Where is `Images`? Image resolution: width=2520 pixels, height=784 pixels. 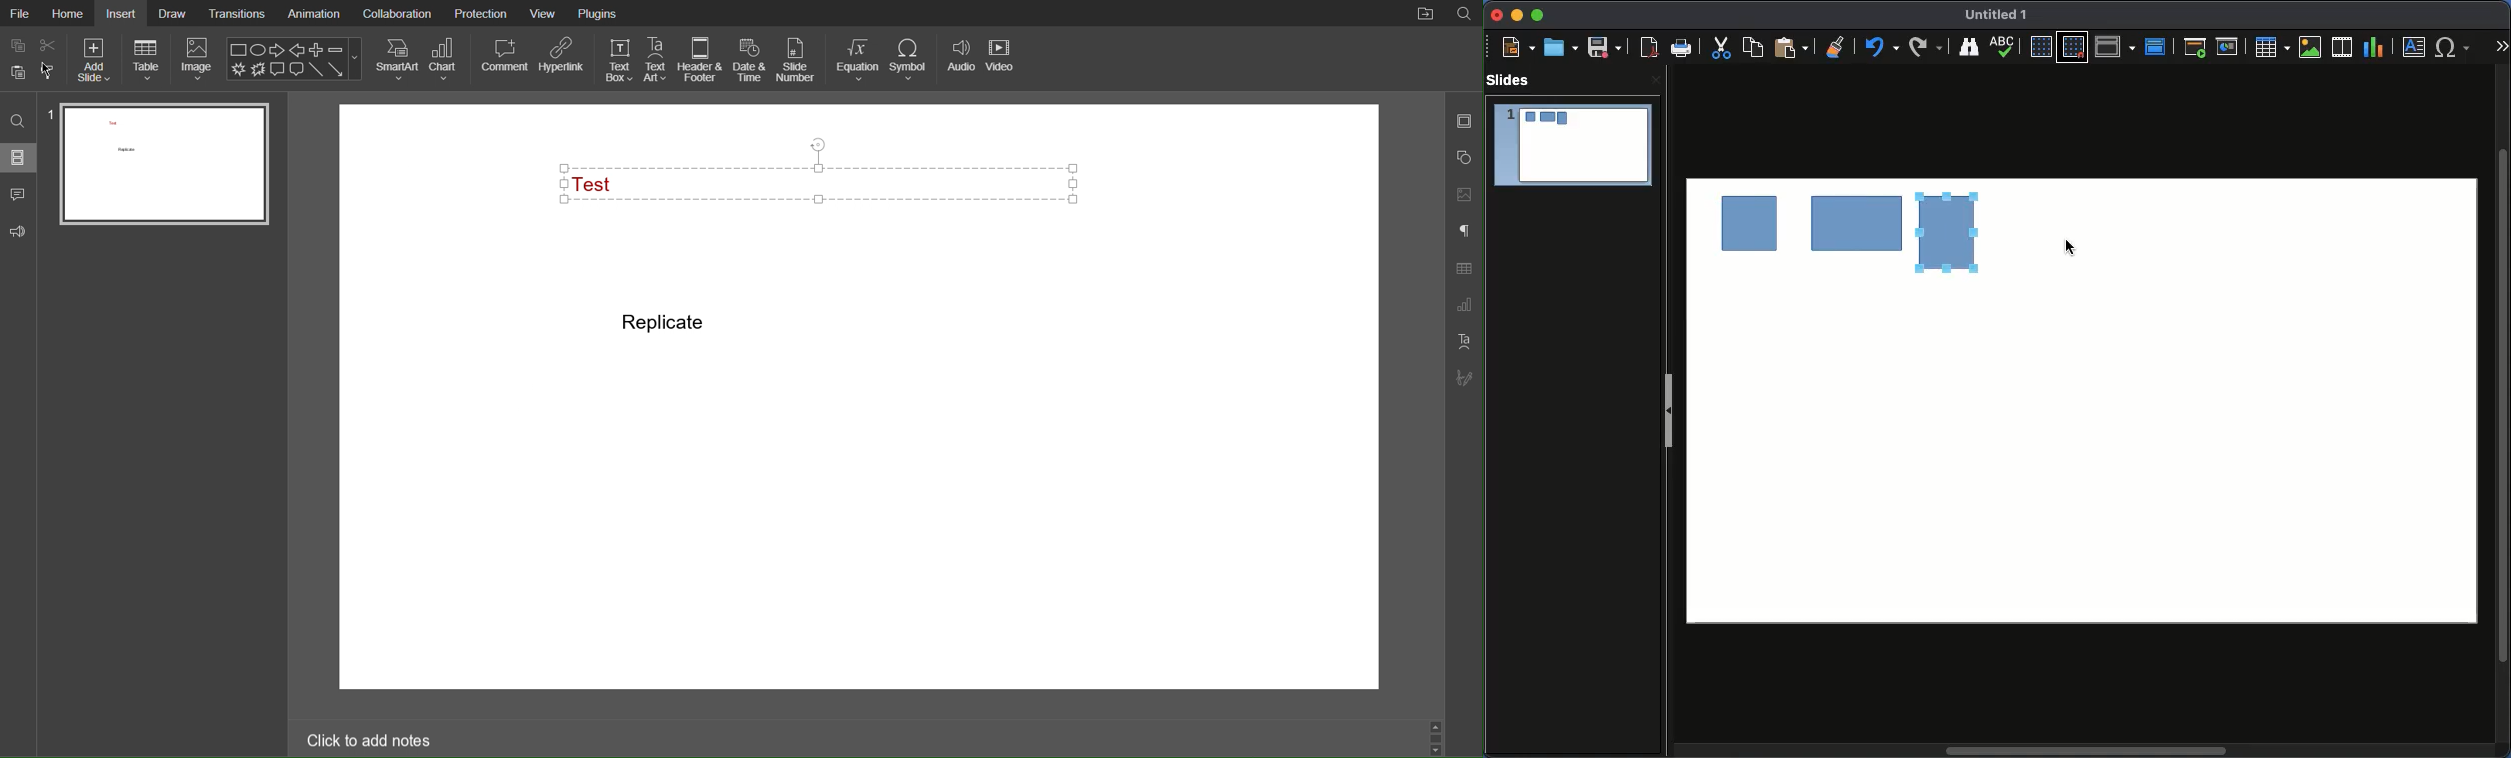
Images is located at coordinates (1464, 192).